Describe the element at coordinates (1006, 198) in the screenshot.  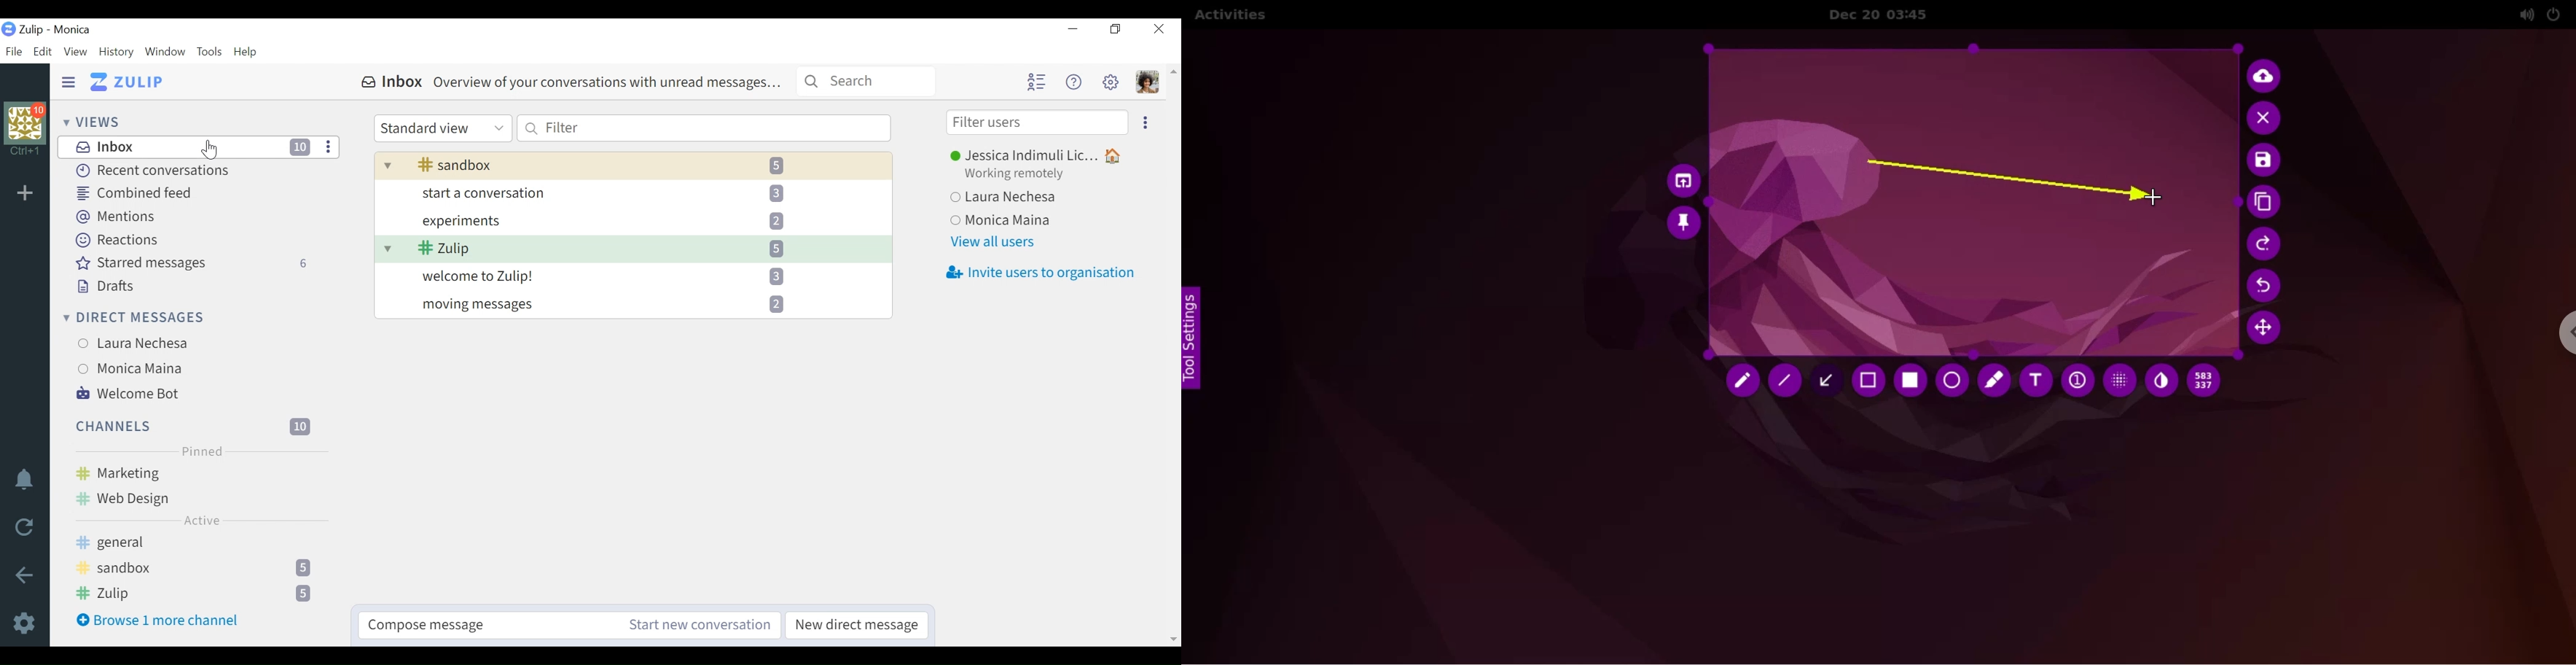
I see `User` at that location.